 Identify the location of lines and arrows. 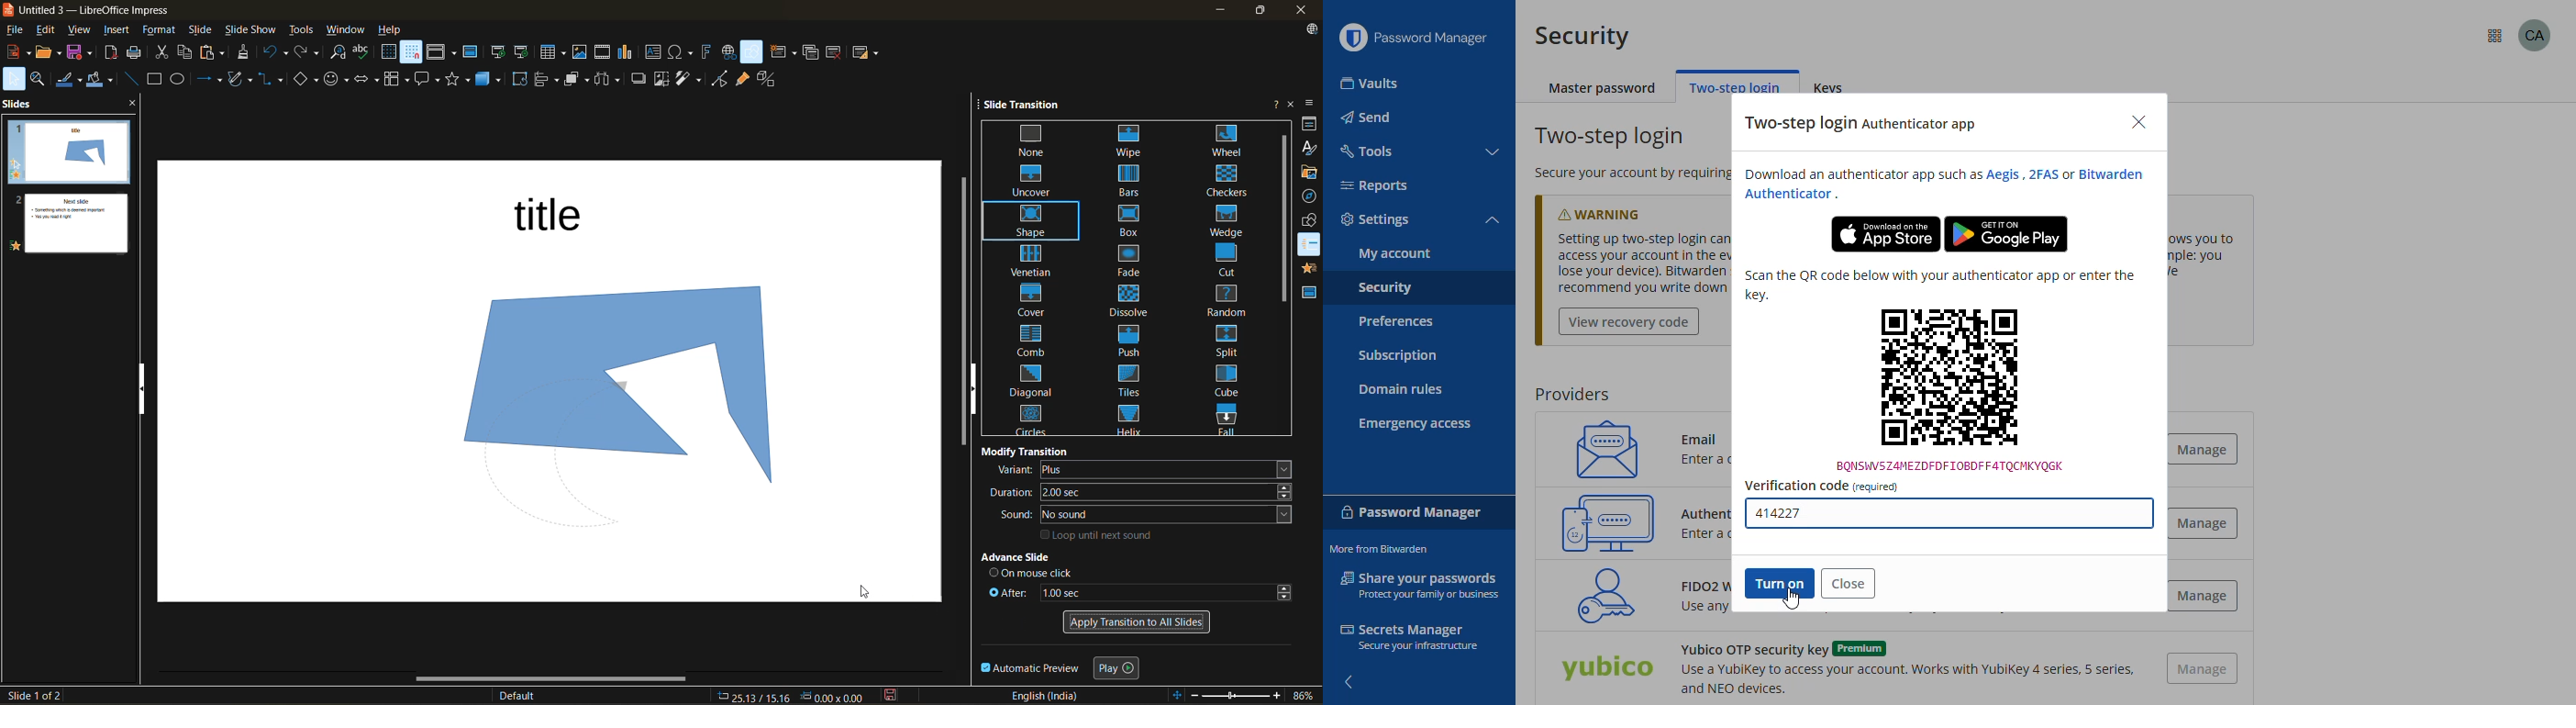
(210, 81).